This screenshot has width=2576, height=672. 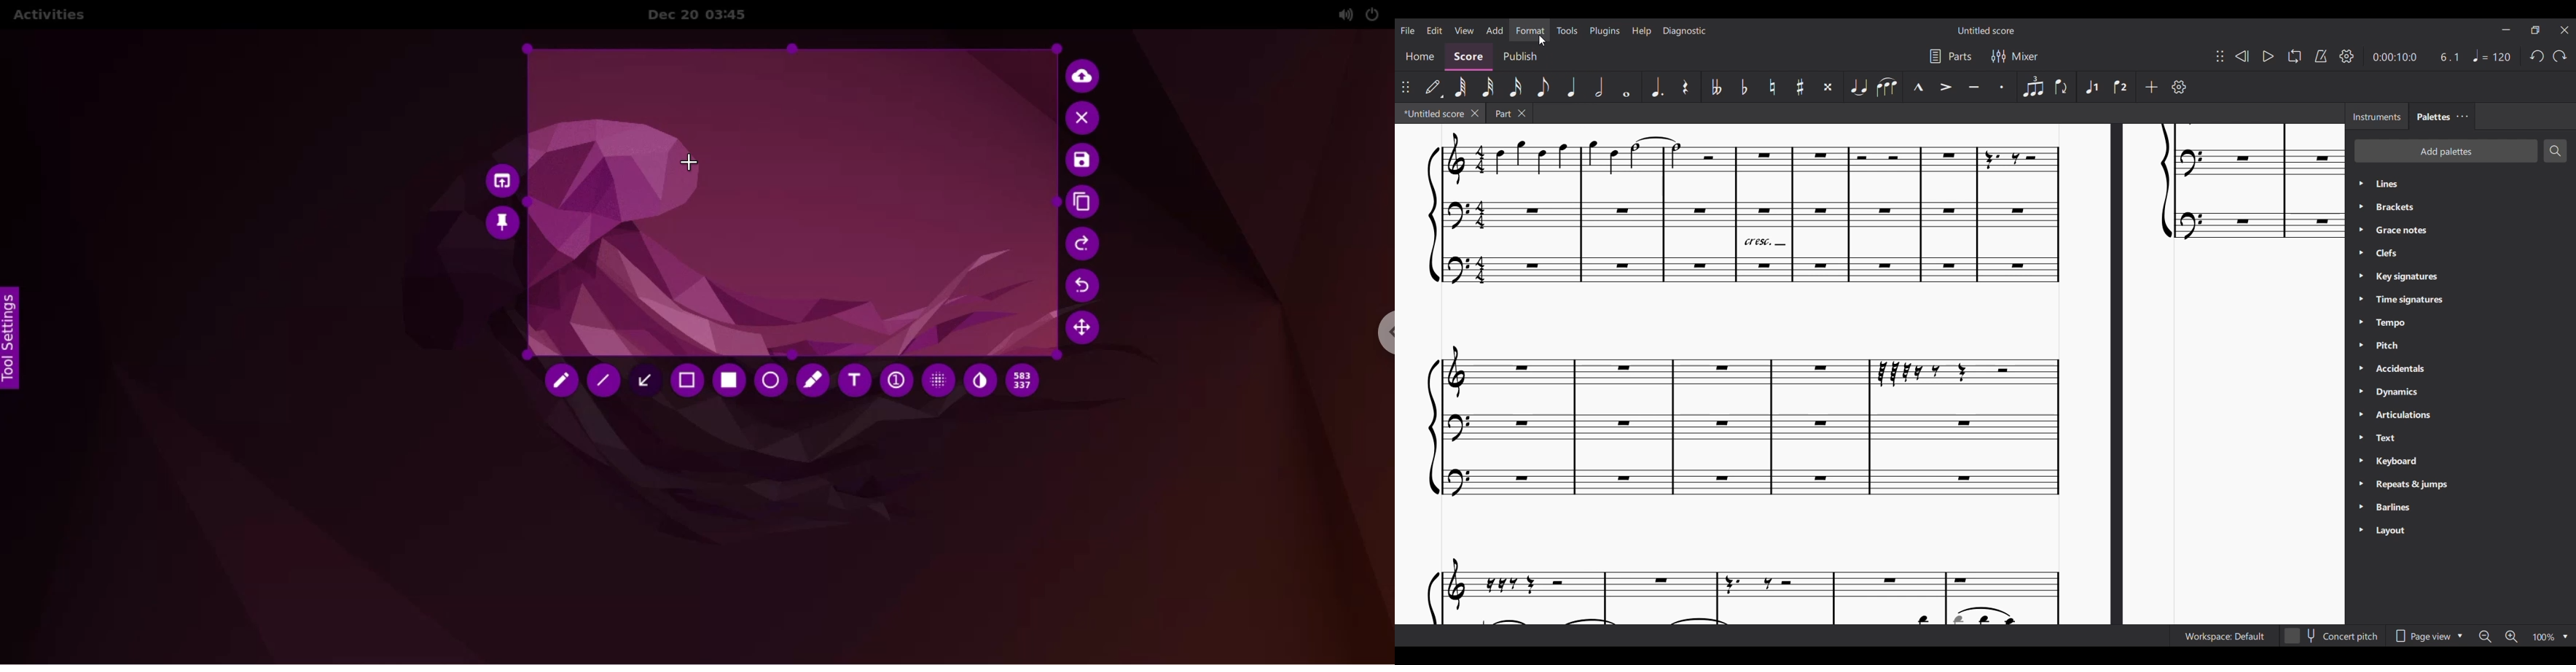 What do you see at coordinates (2565, 637) in the screenshot?
I see `Zoom options` at bounding box center [2565, 637].